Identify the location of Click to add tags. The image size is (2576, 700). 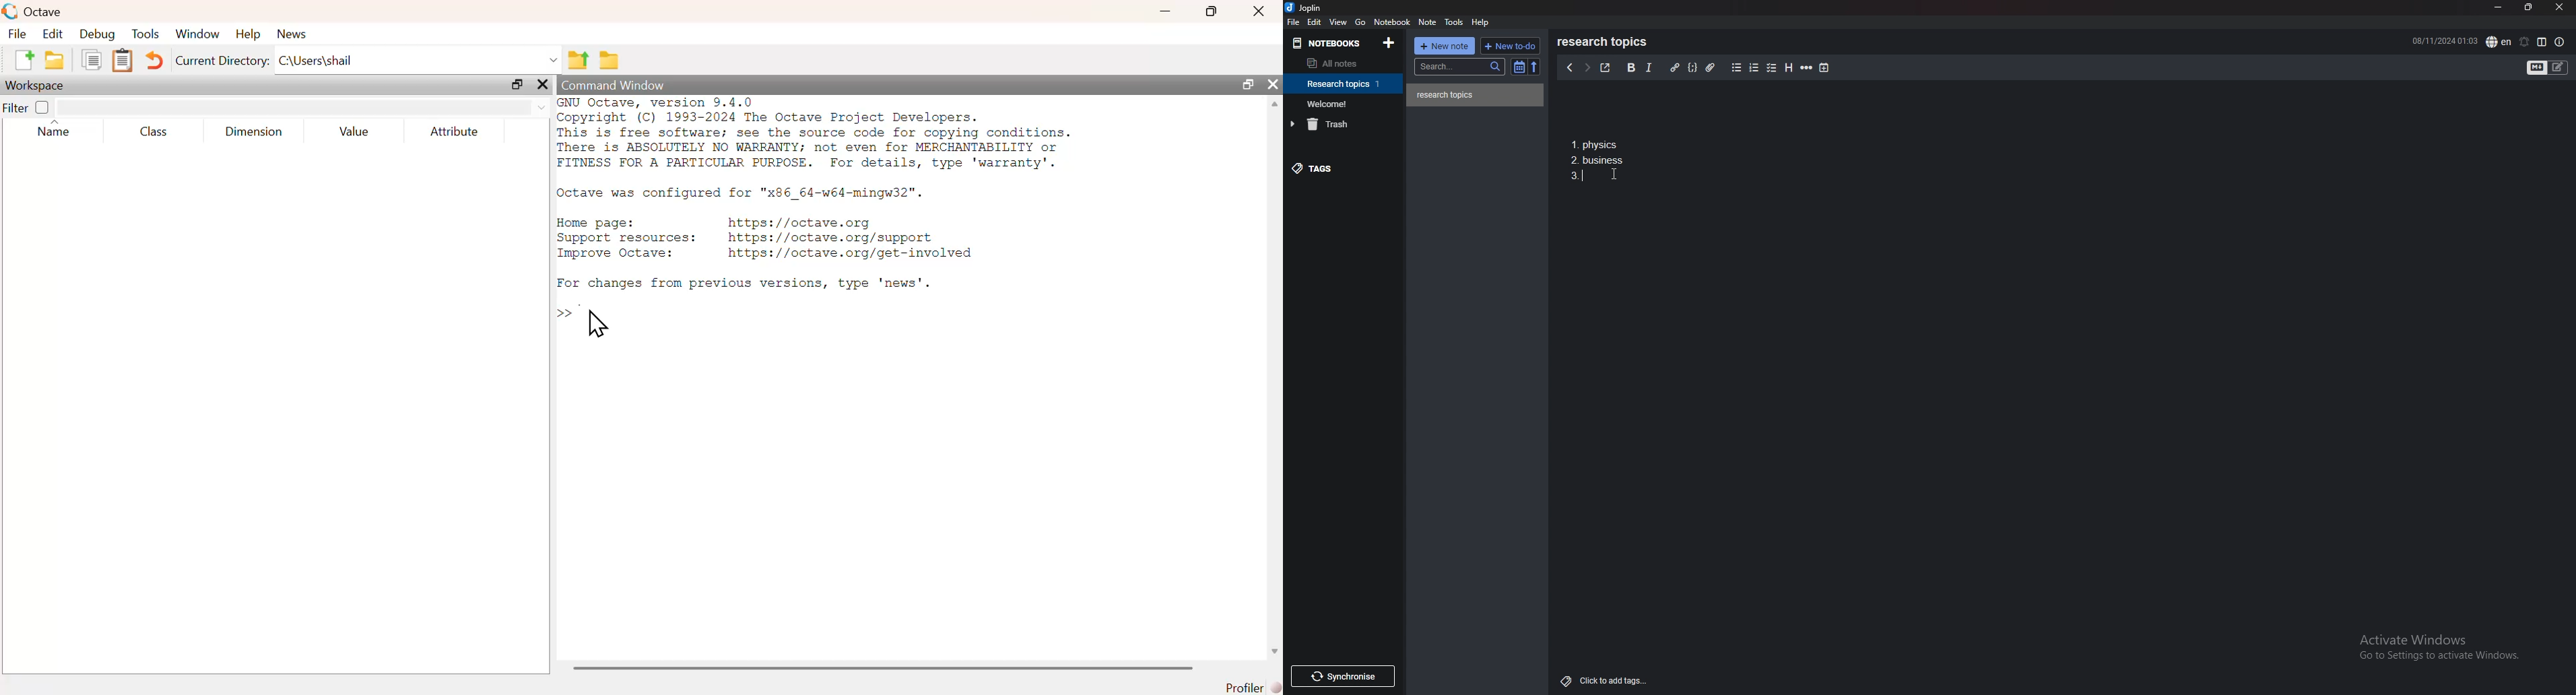
(1601, 680).